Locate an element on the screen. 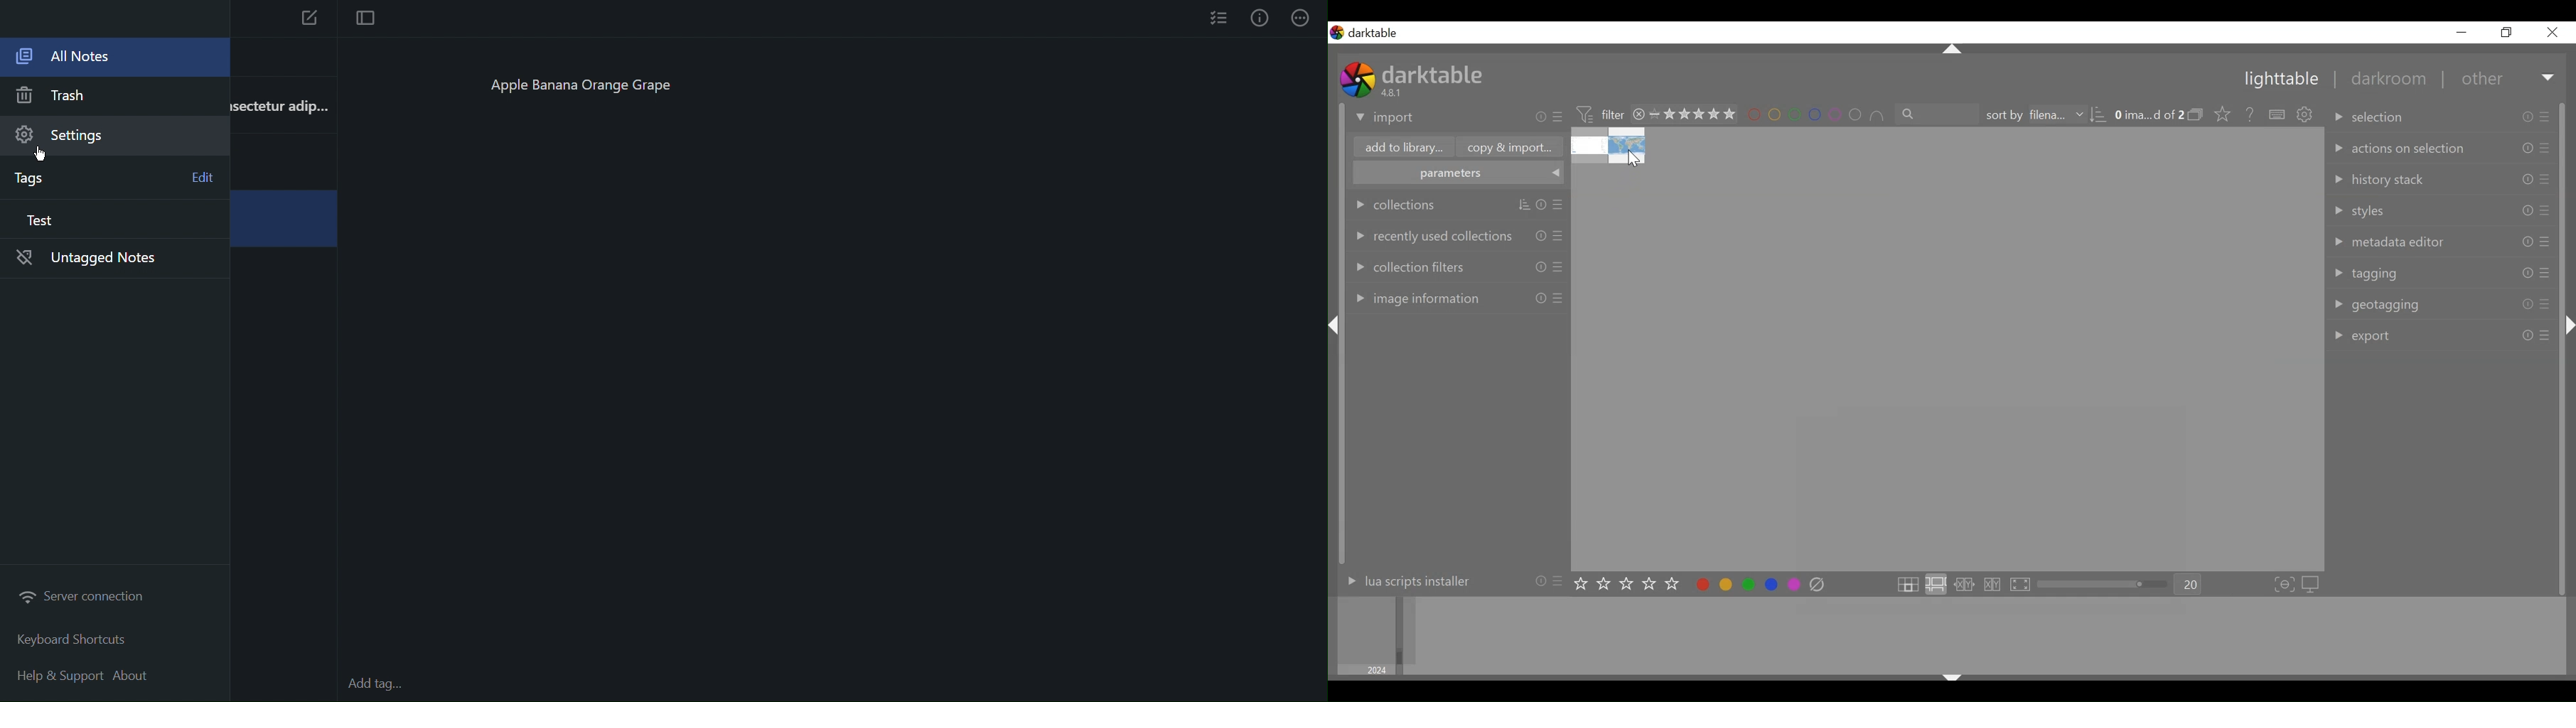 The image size is (2576, 728). Focus Mode is located at coordinates (364, 19).